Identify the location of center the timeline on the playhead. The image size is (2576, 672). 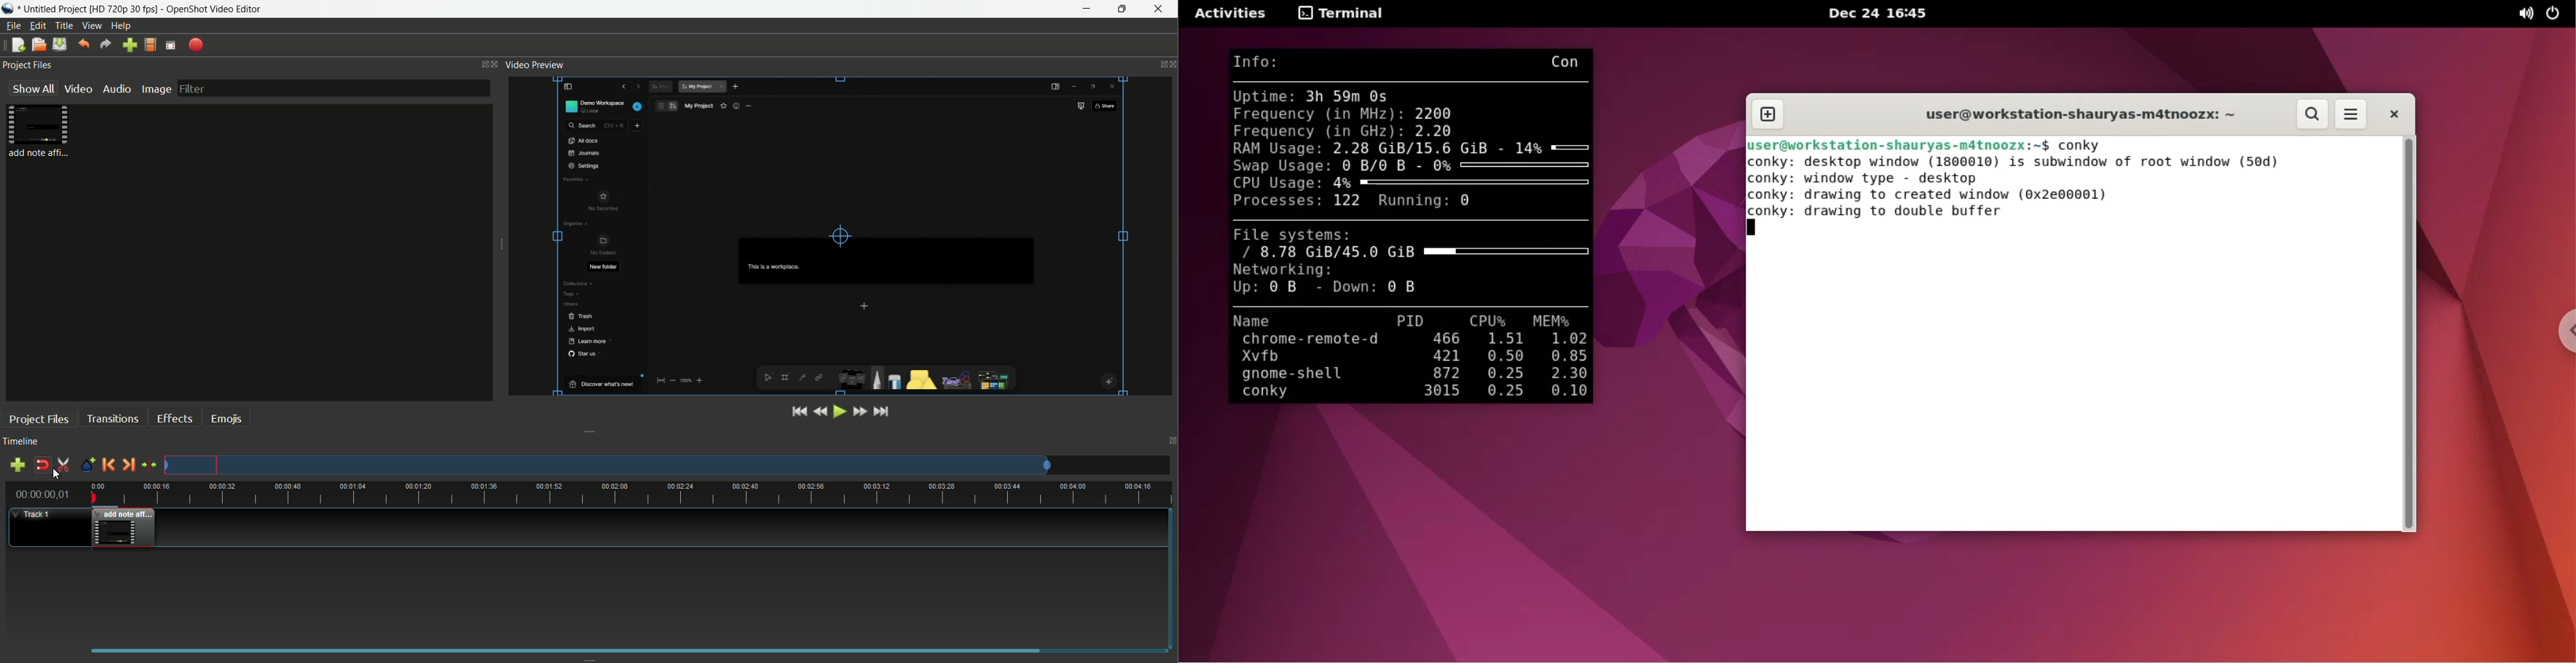
(149, 465).